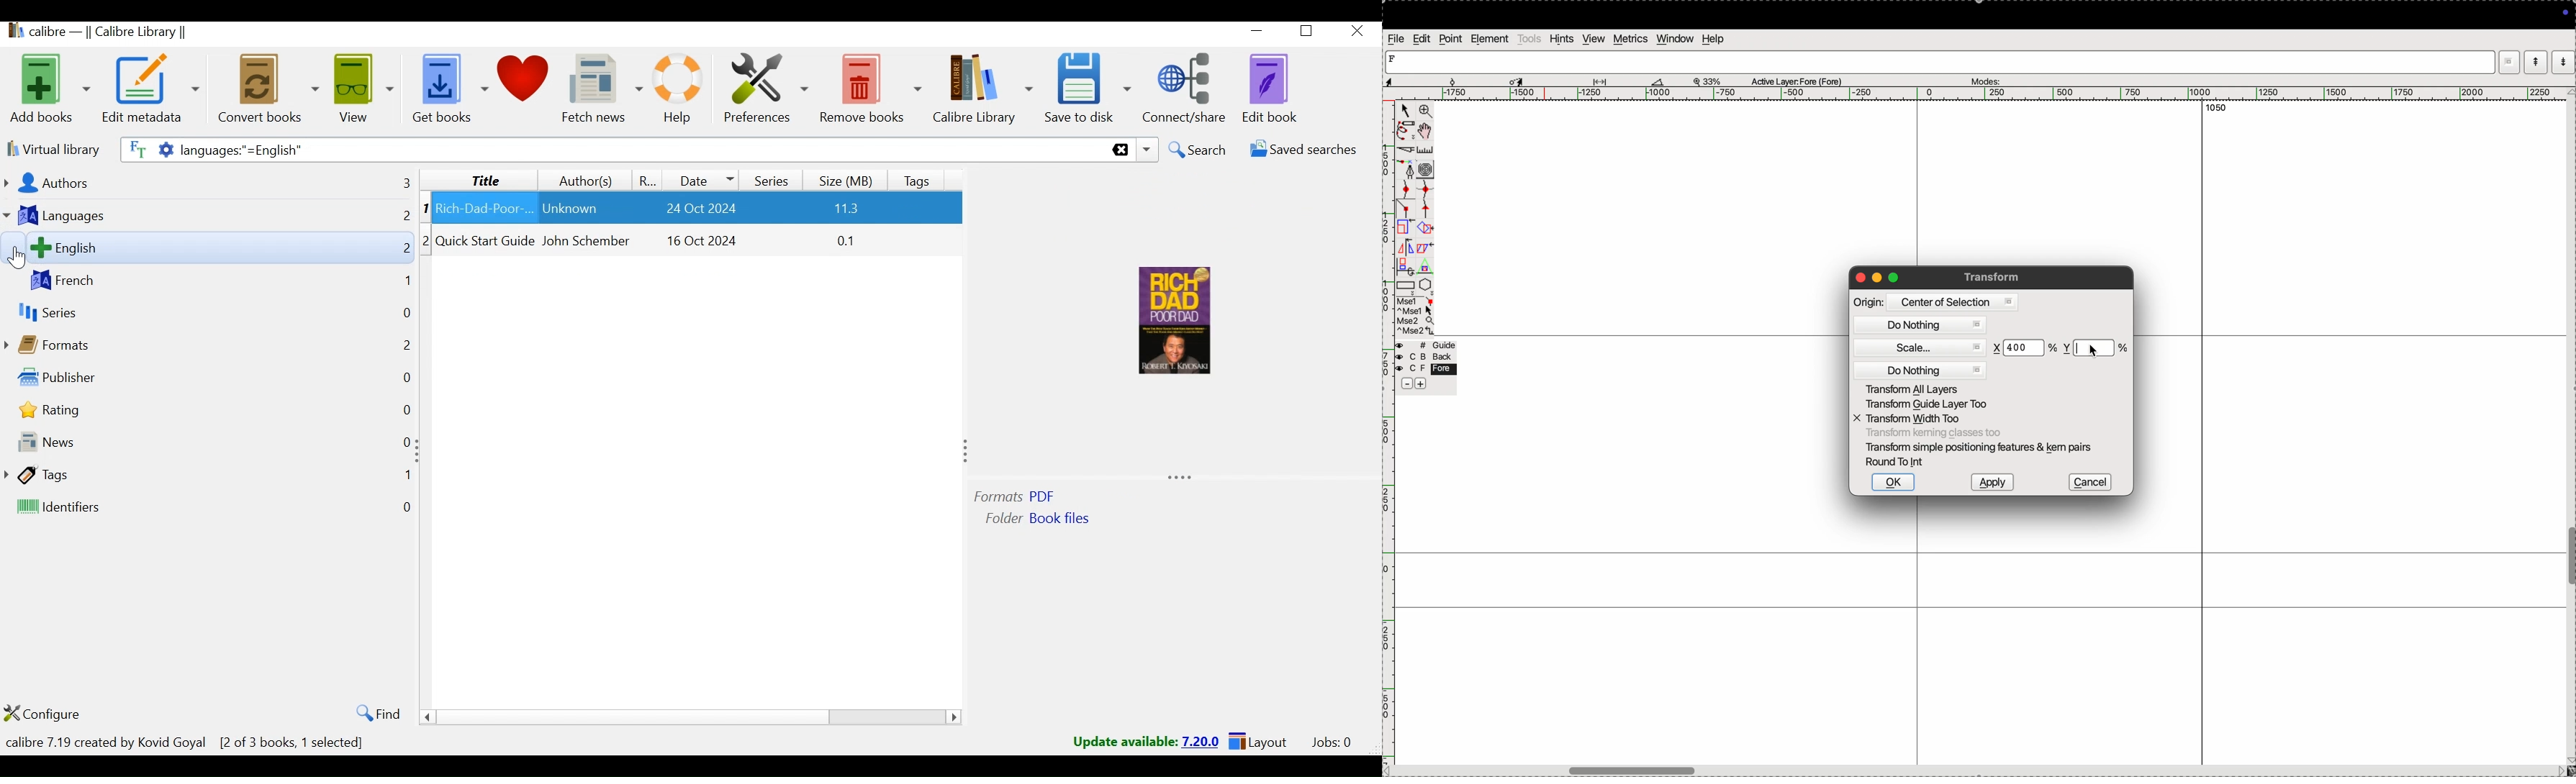  What do you see at coordinates (1273, 88) in the screenshot?
I see `Edit book` at bounding box center [1273, 88].